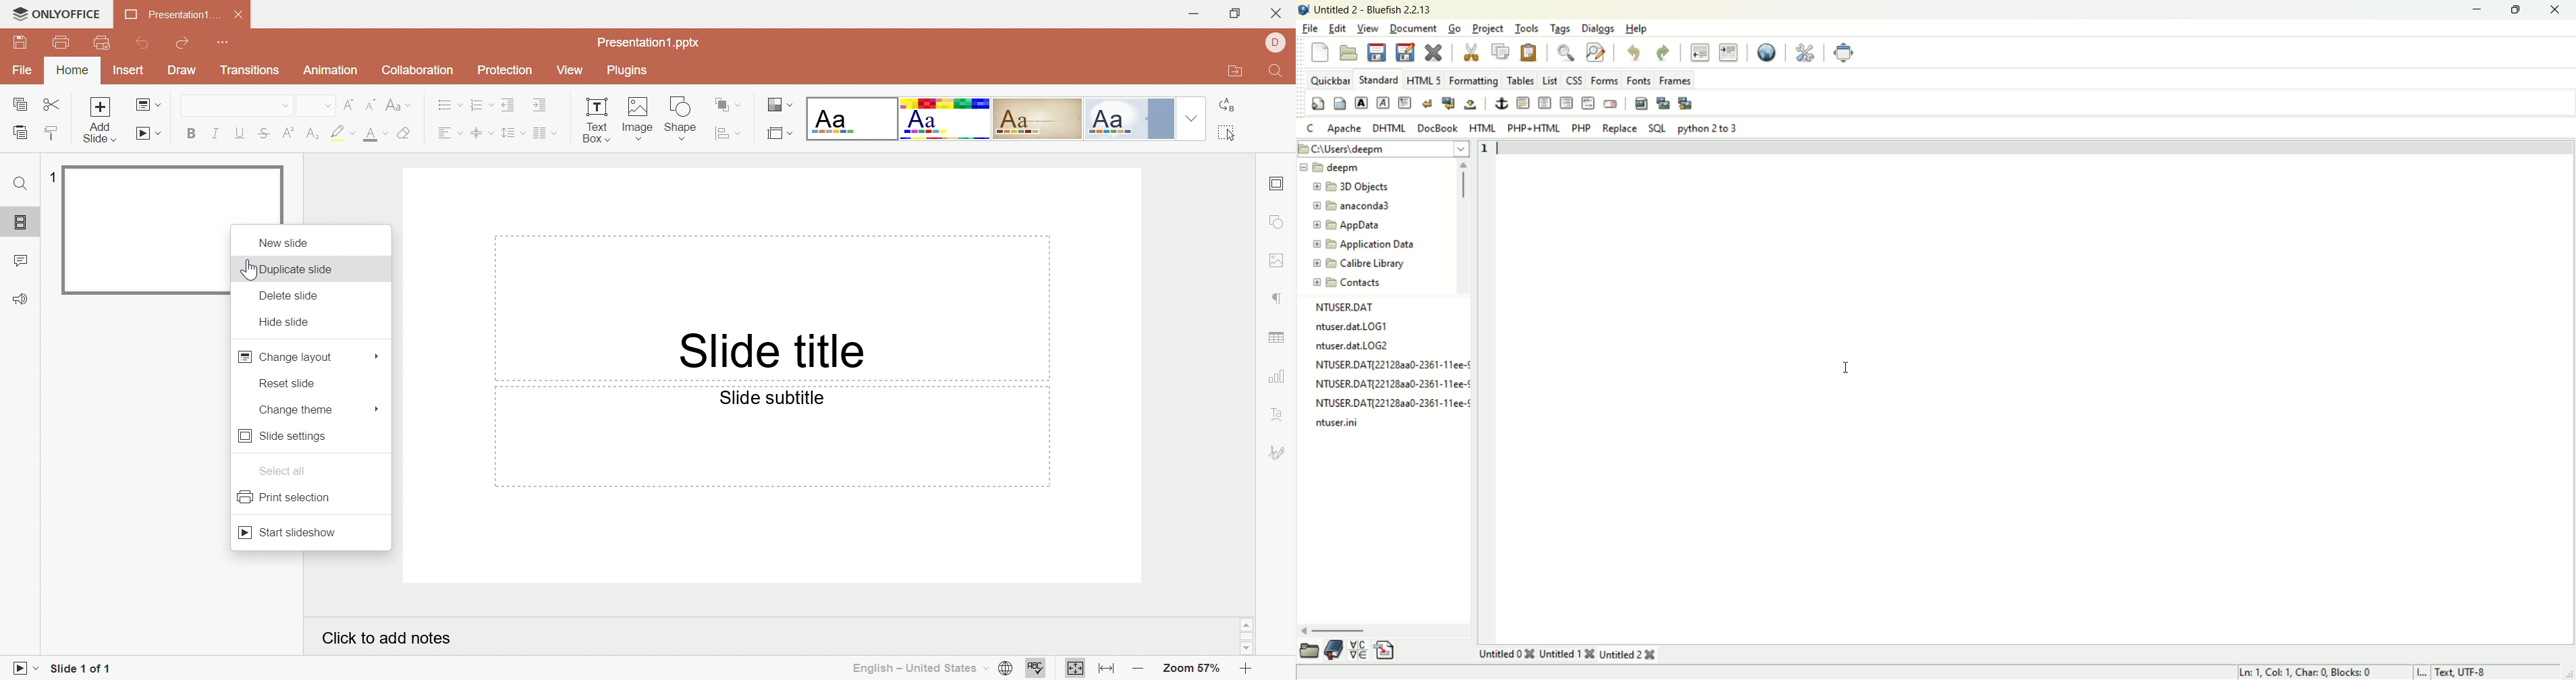  What do you see at coordinates (1432, 51) in the screenshot?
I see `close current file` at bounding box center [1432, 51].